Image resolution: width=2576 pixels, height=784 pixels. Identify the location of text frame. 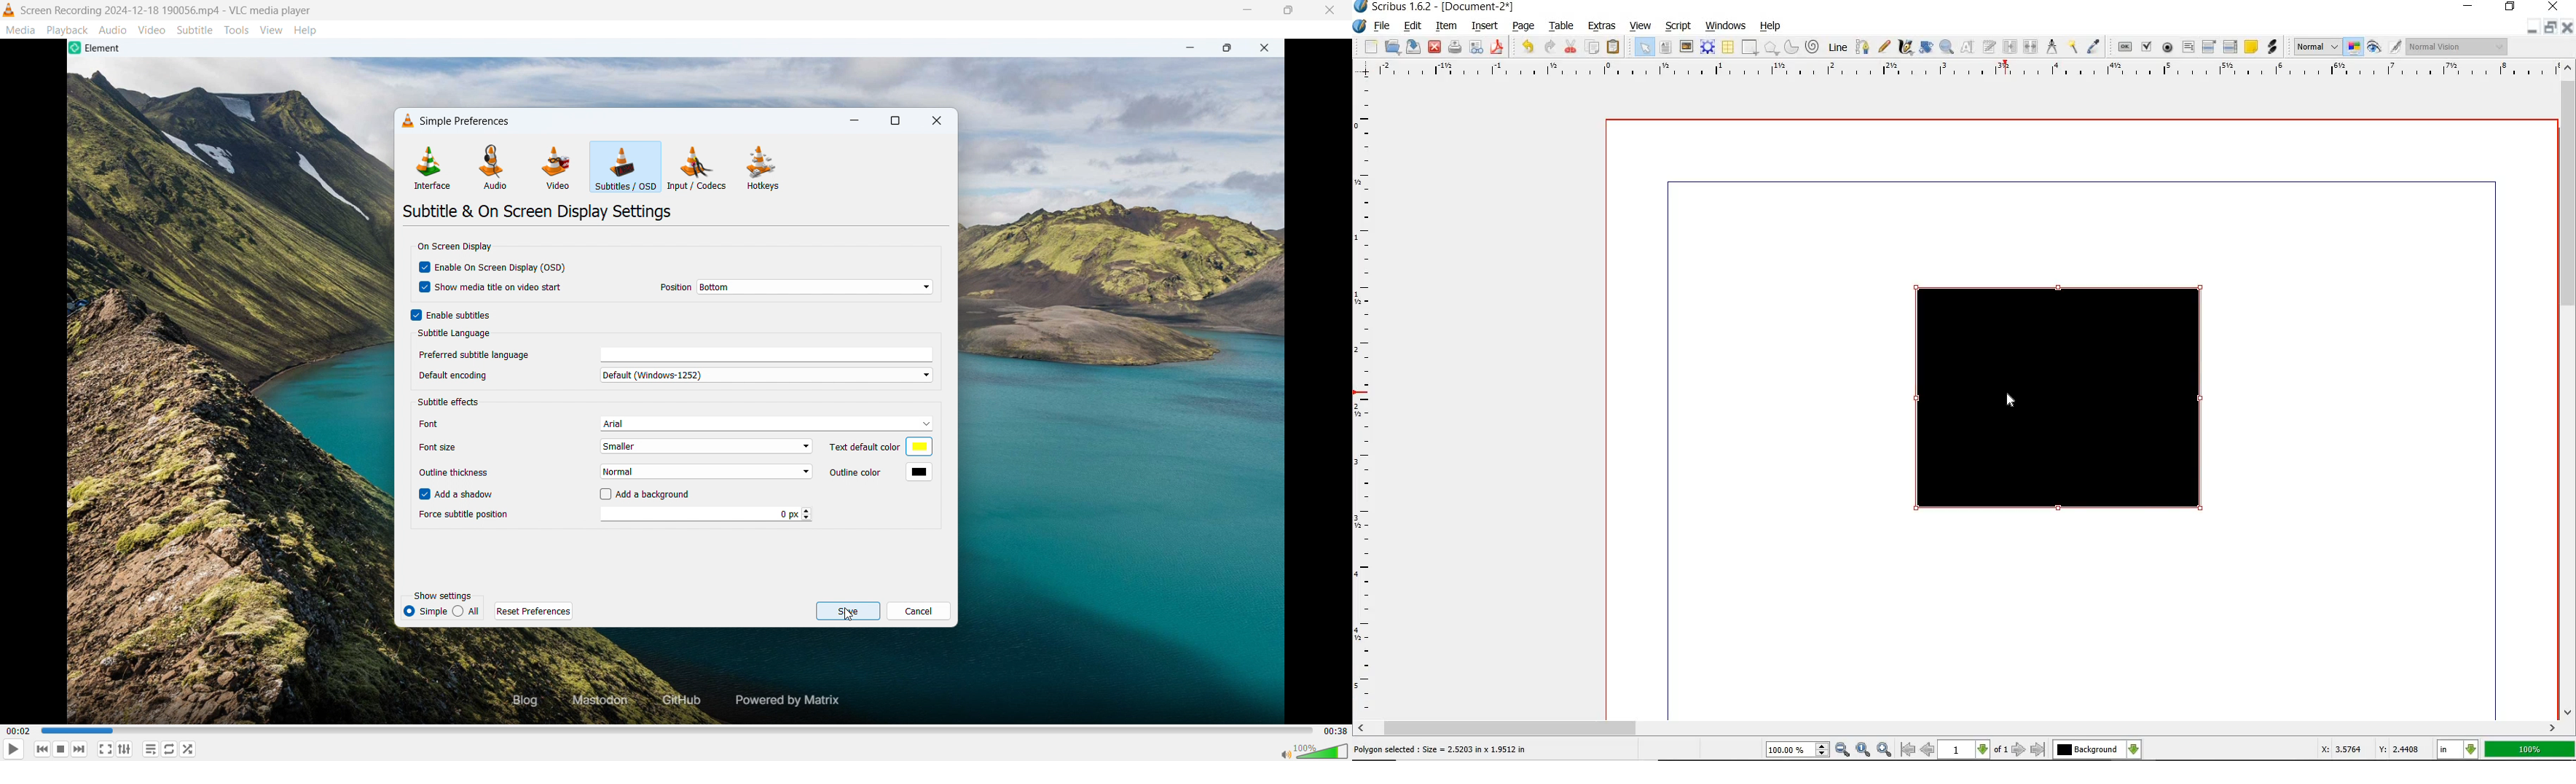
(1668, 47).